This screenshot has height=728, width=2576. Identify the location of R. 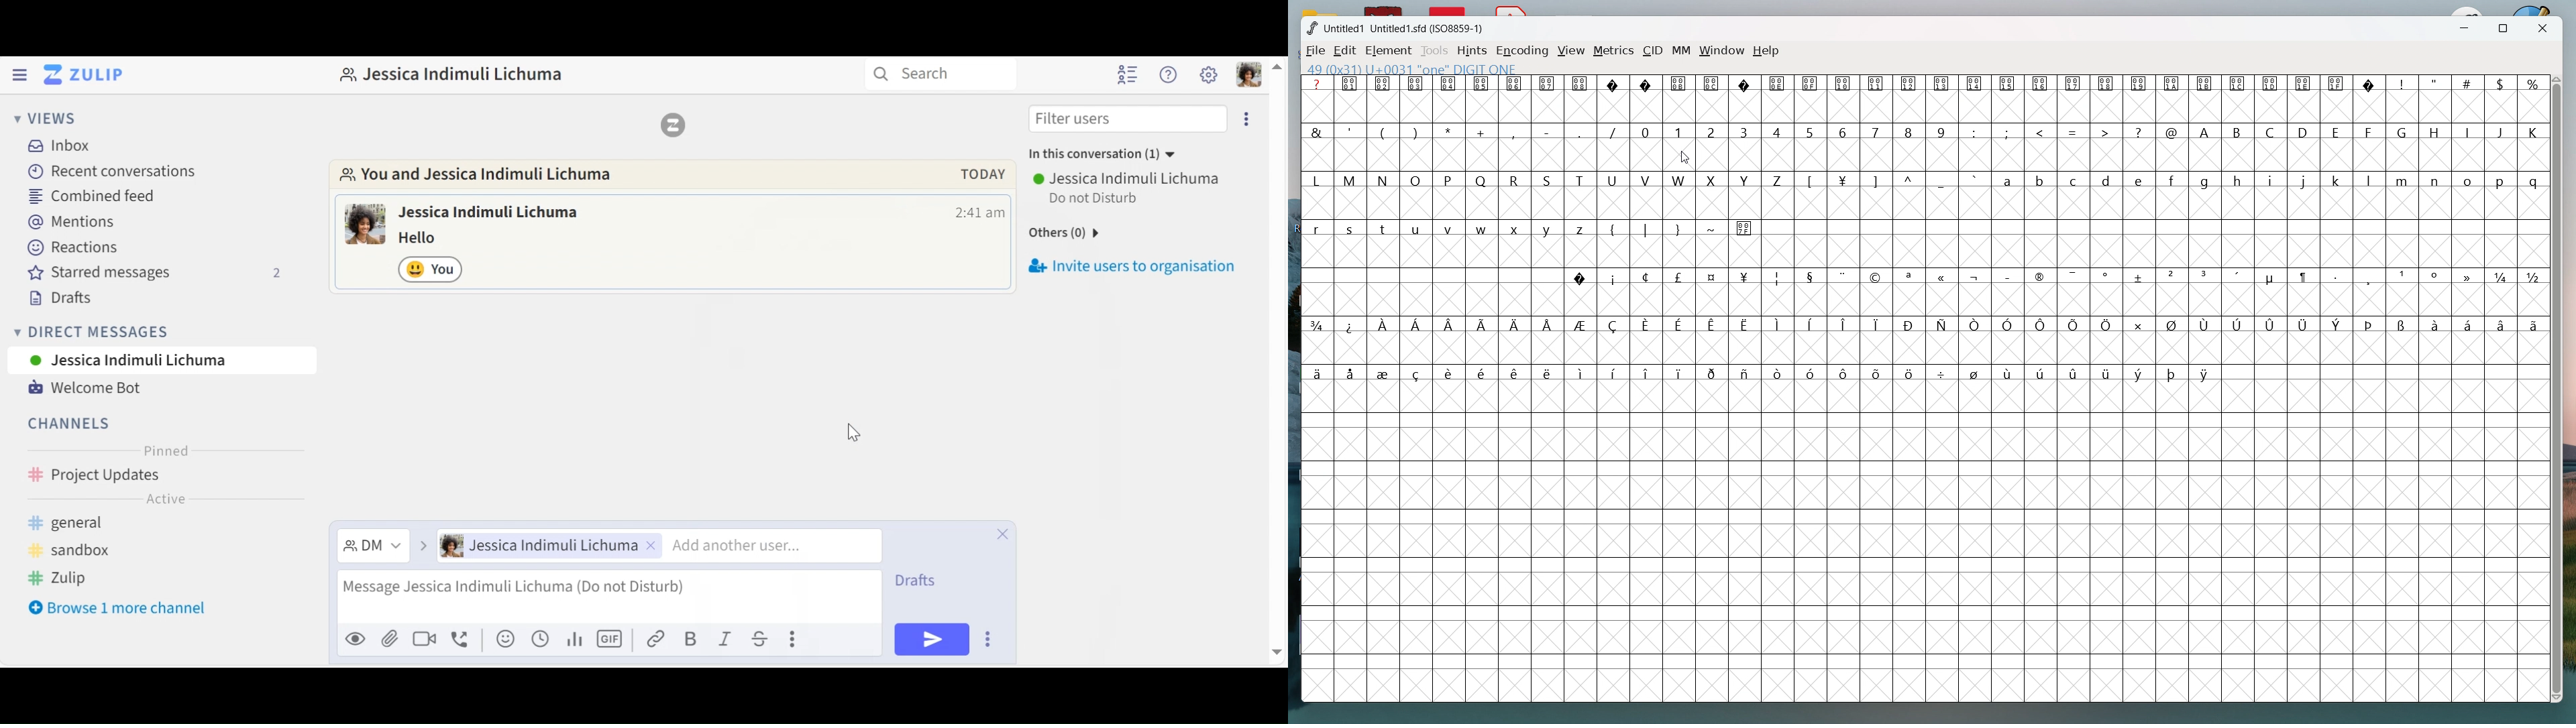
(1516, 178).